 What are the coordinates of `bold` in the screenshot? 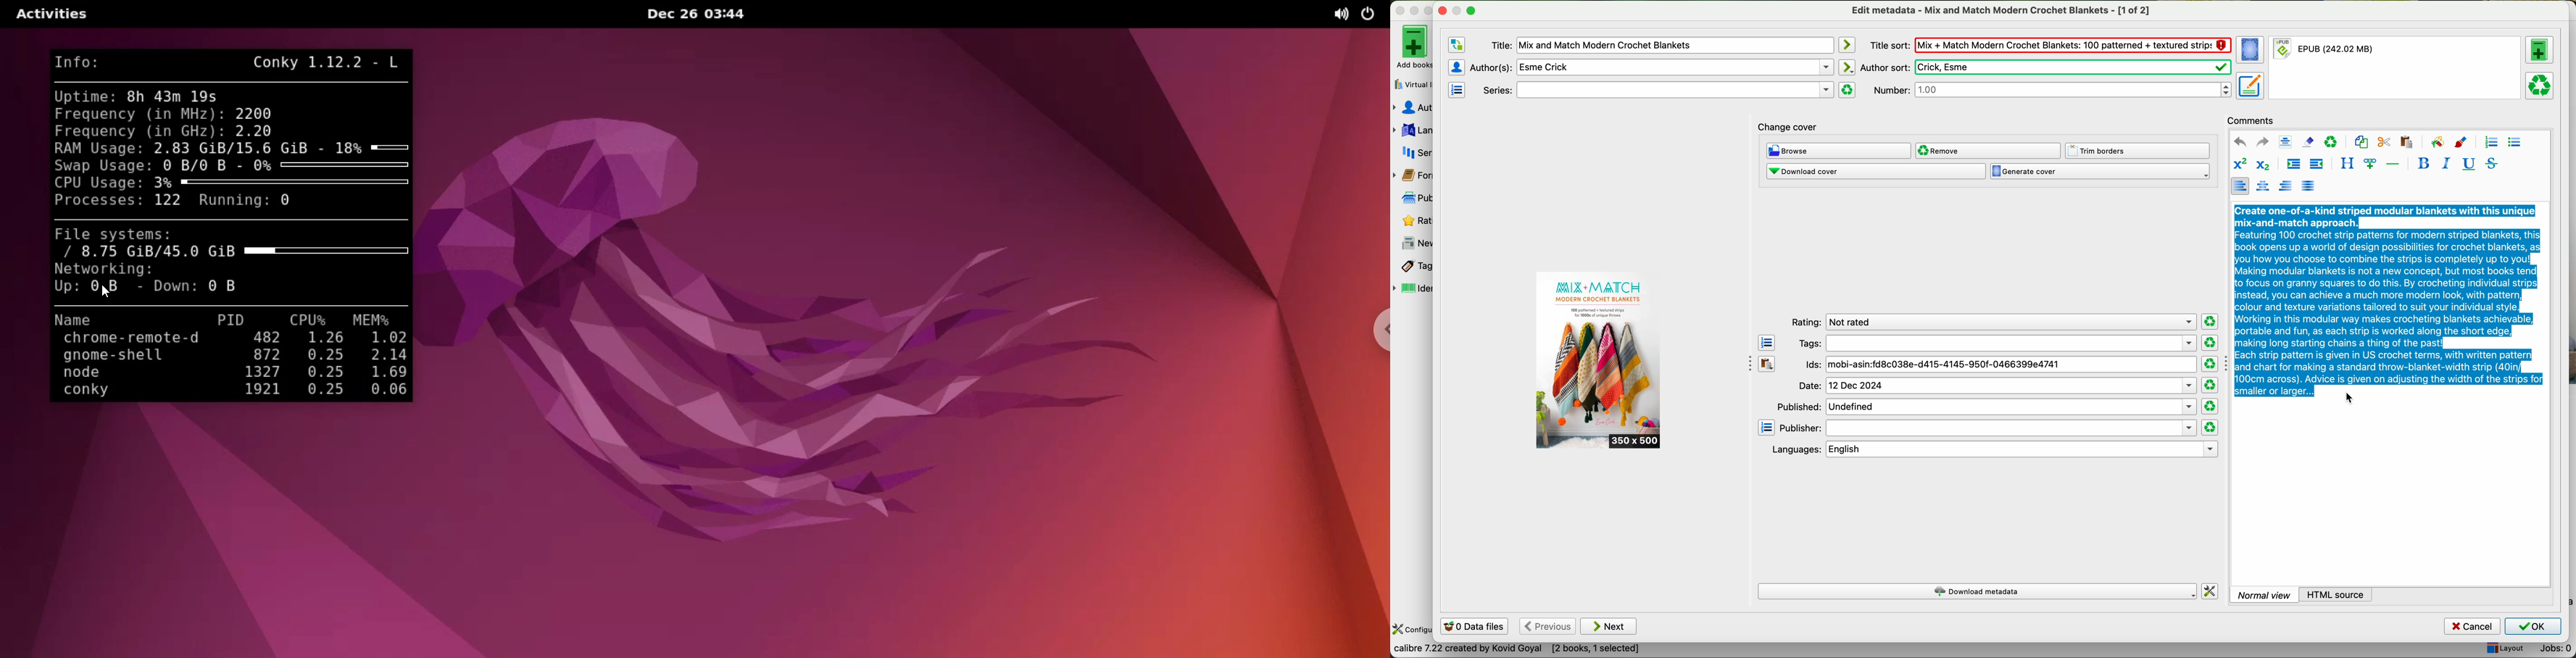 It's located at (2424, 163).